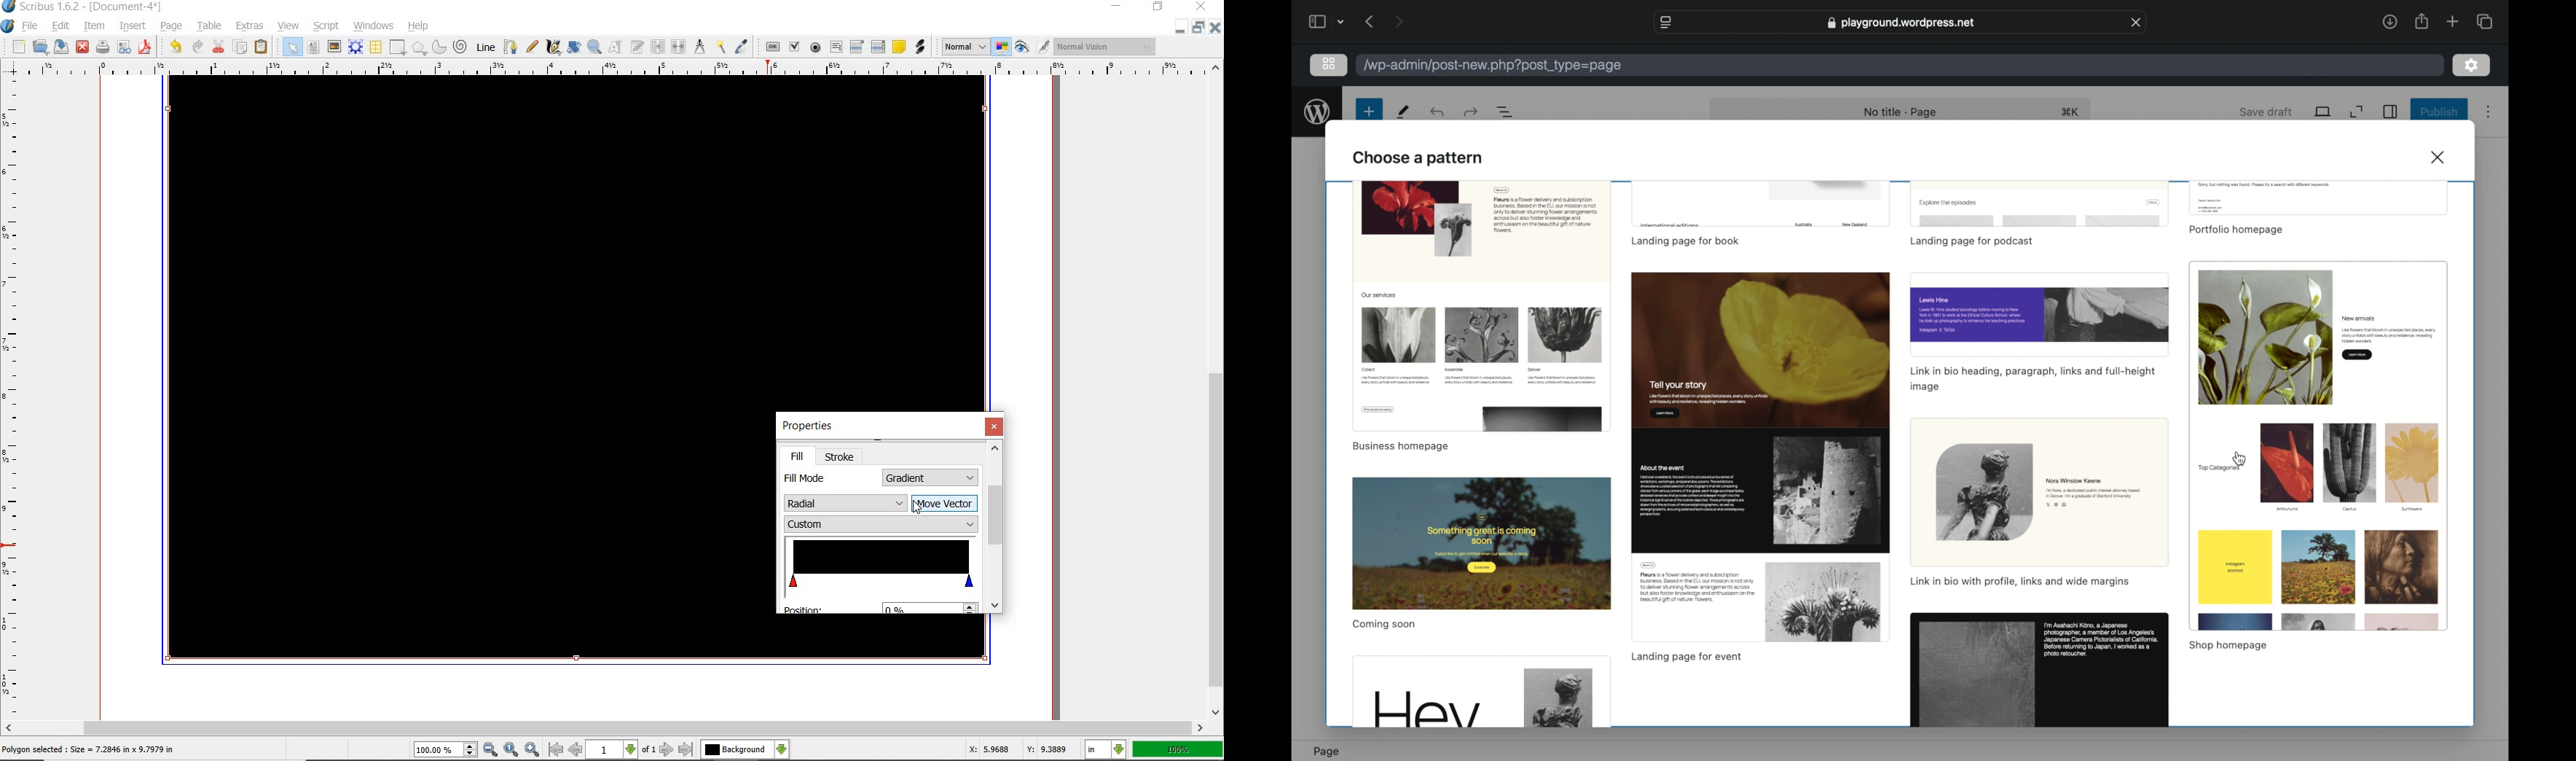 The height and width of the screenshot is (784, 2576). I want to click on file, so click(31, 27).